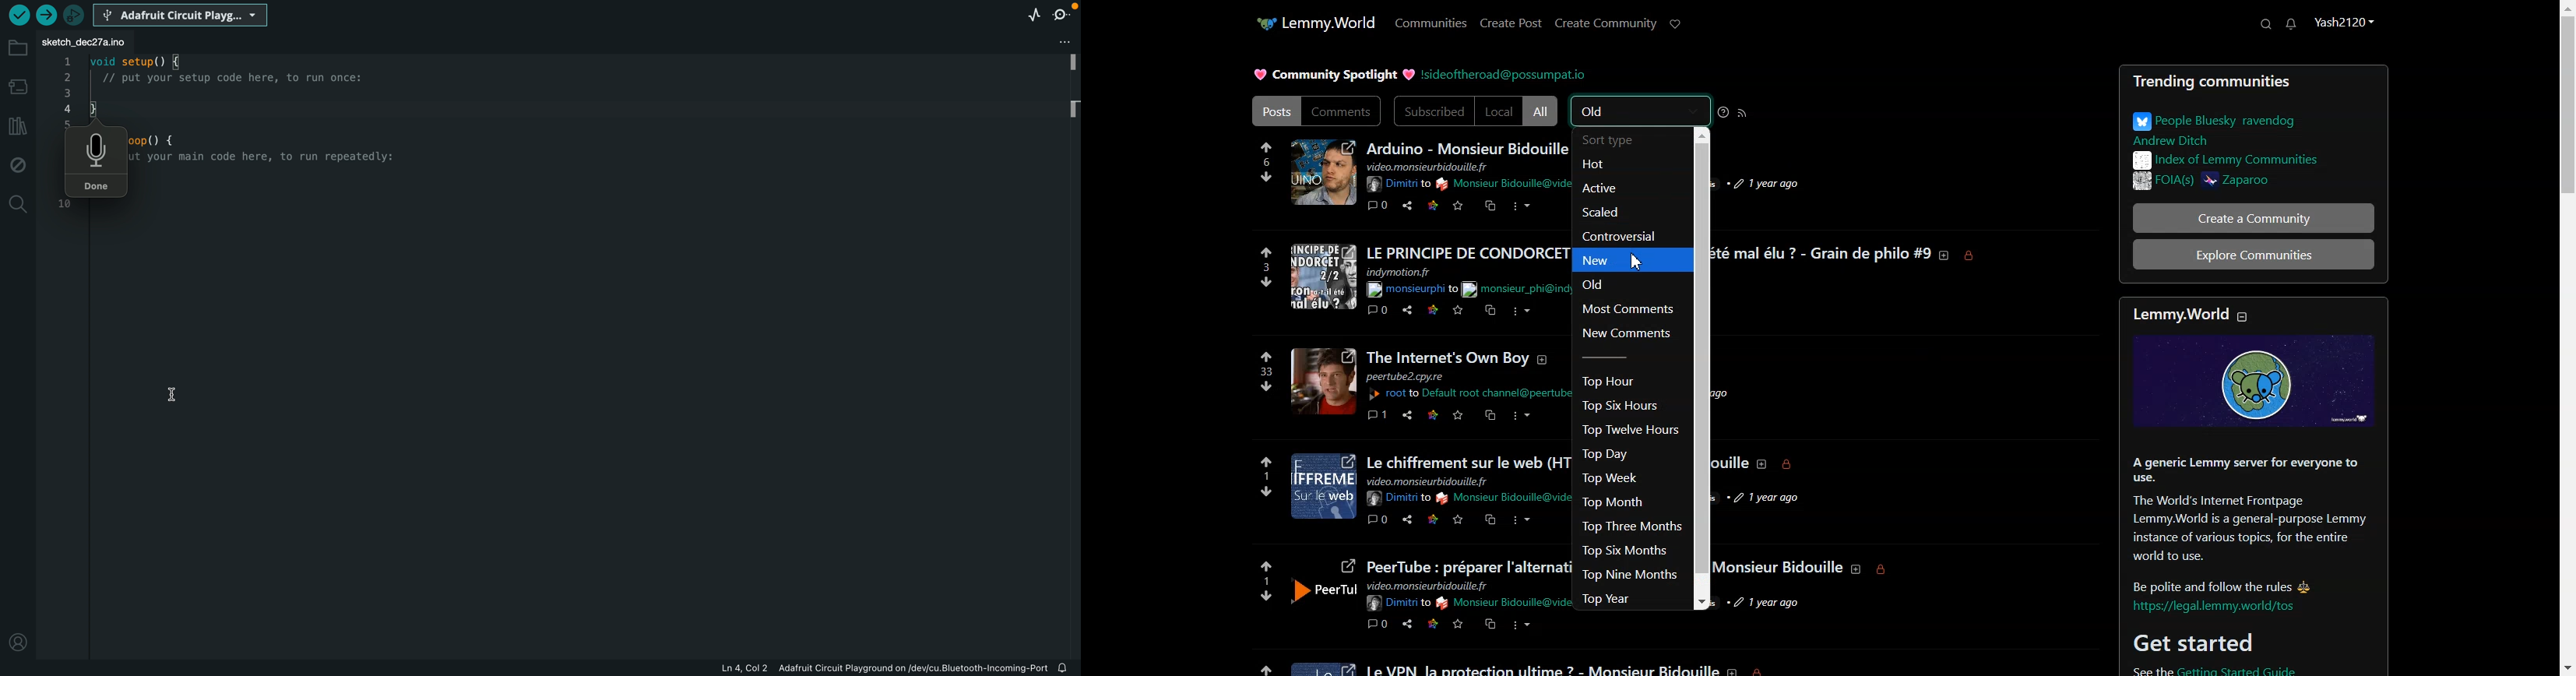 The height and width of the screenshot is (700, 2576). I want to click on folder, so click(16, 48).